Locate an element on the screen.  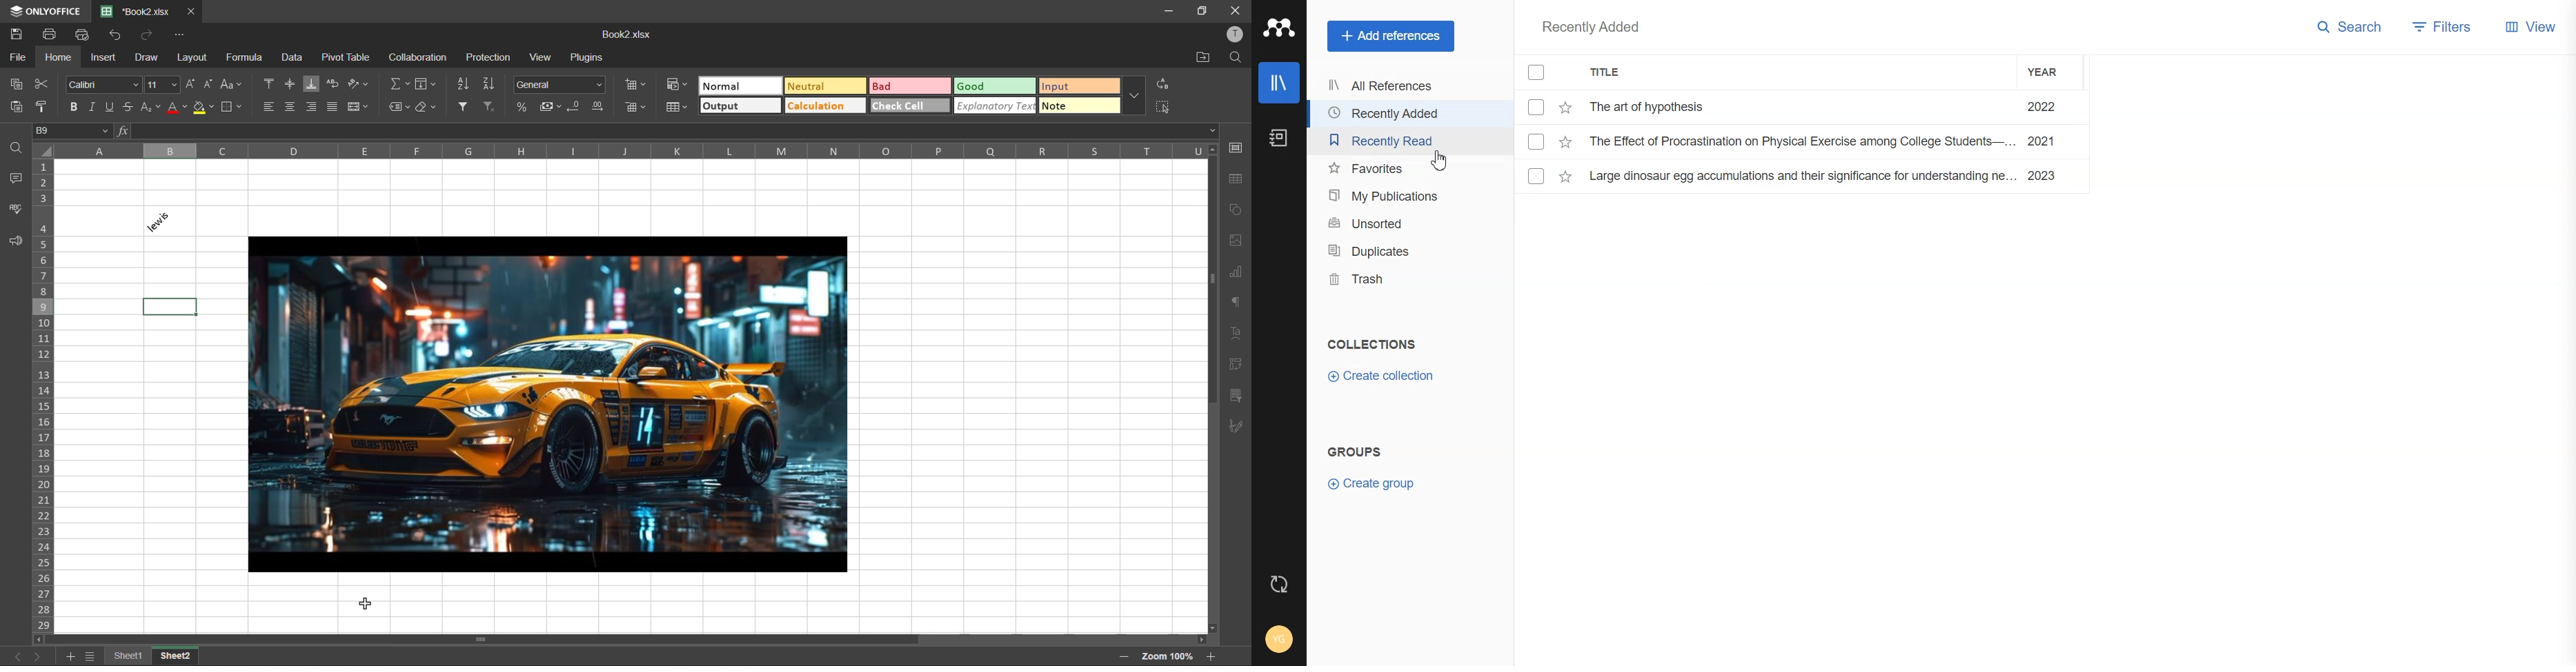
input is located at coordinates (1080, 86).